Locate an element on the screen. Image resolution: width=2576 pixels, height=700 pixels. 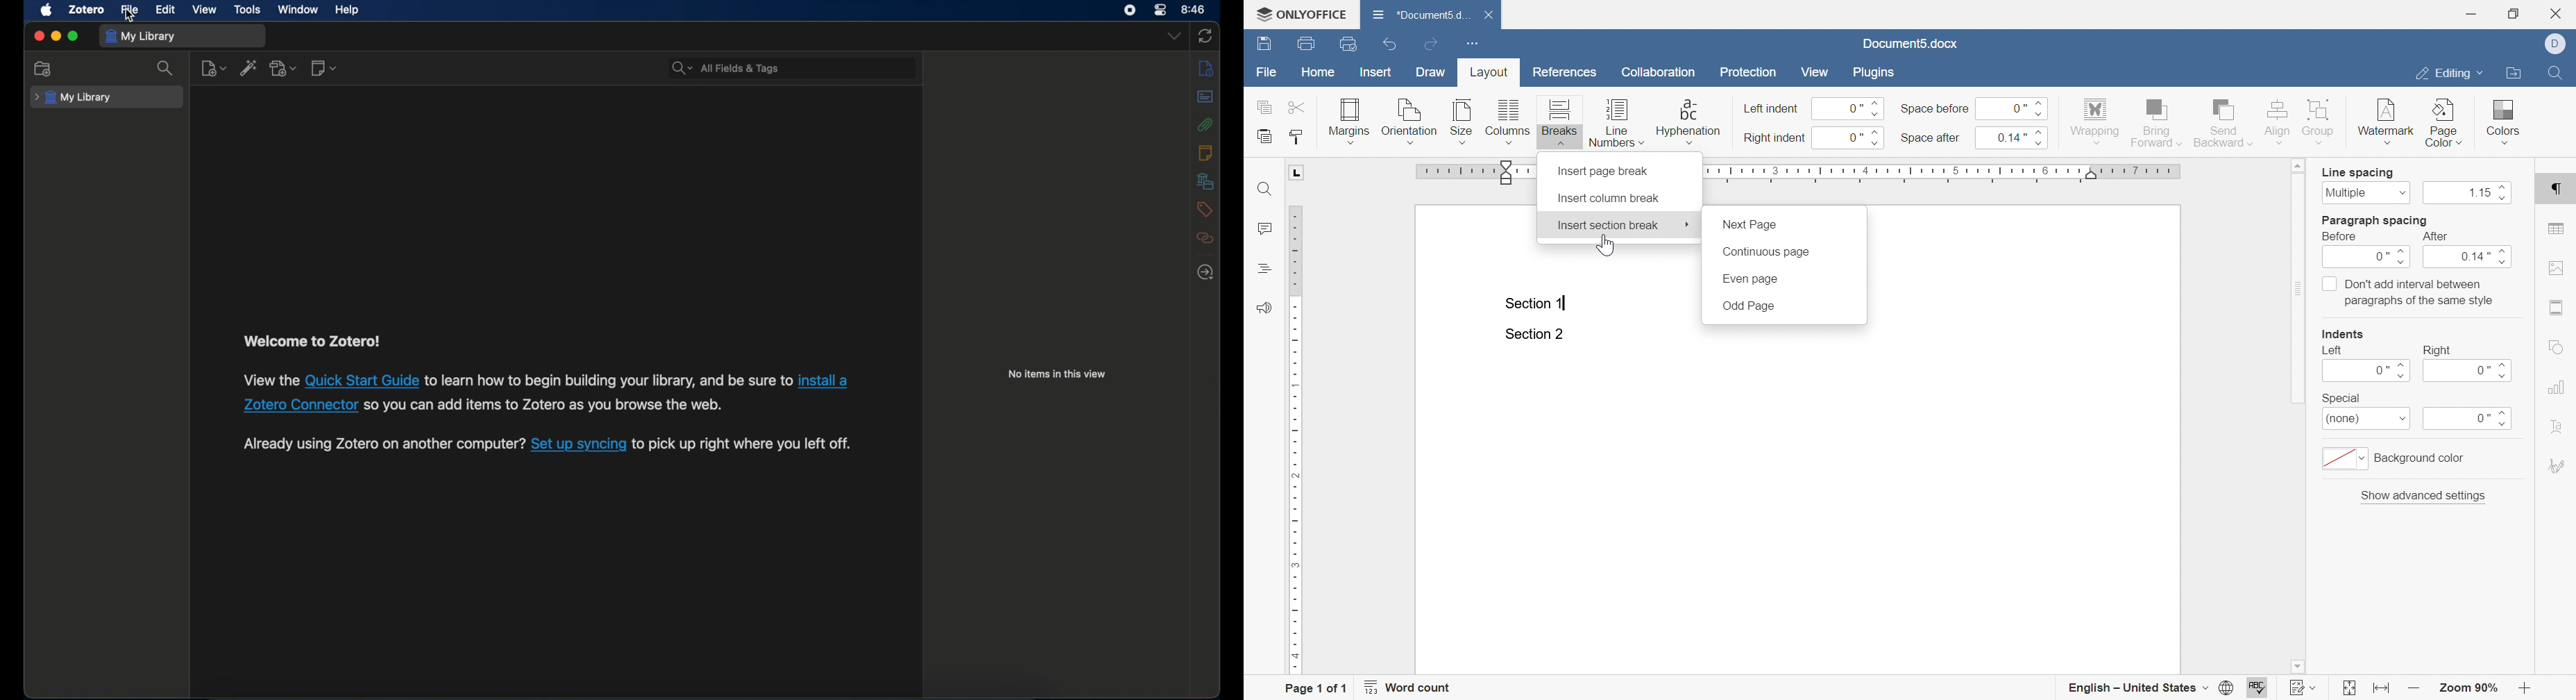
insert column break is located at coordinates (1609, 199).